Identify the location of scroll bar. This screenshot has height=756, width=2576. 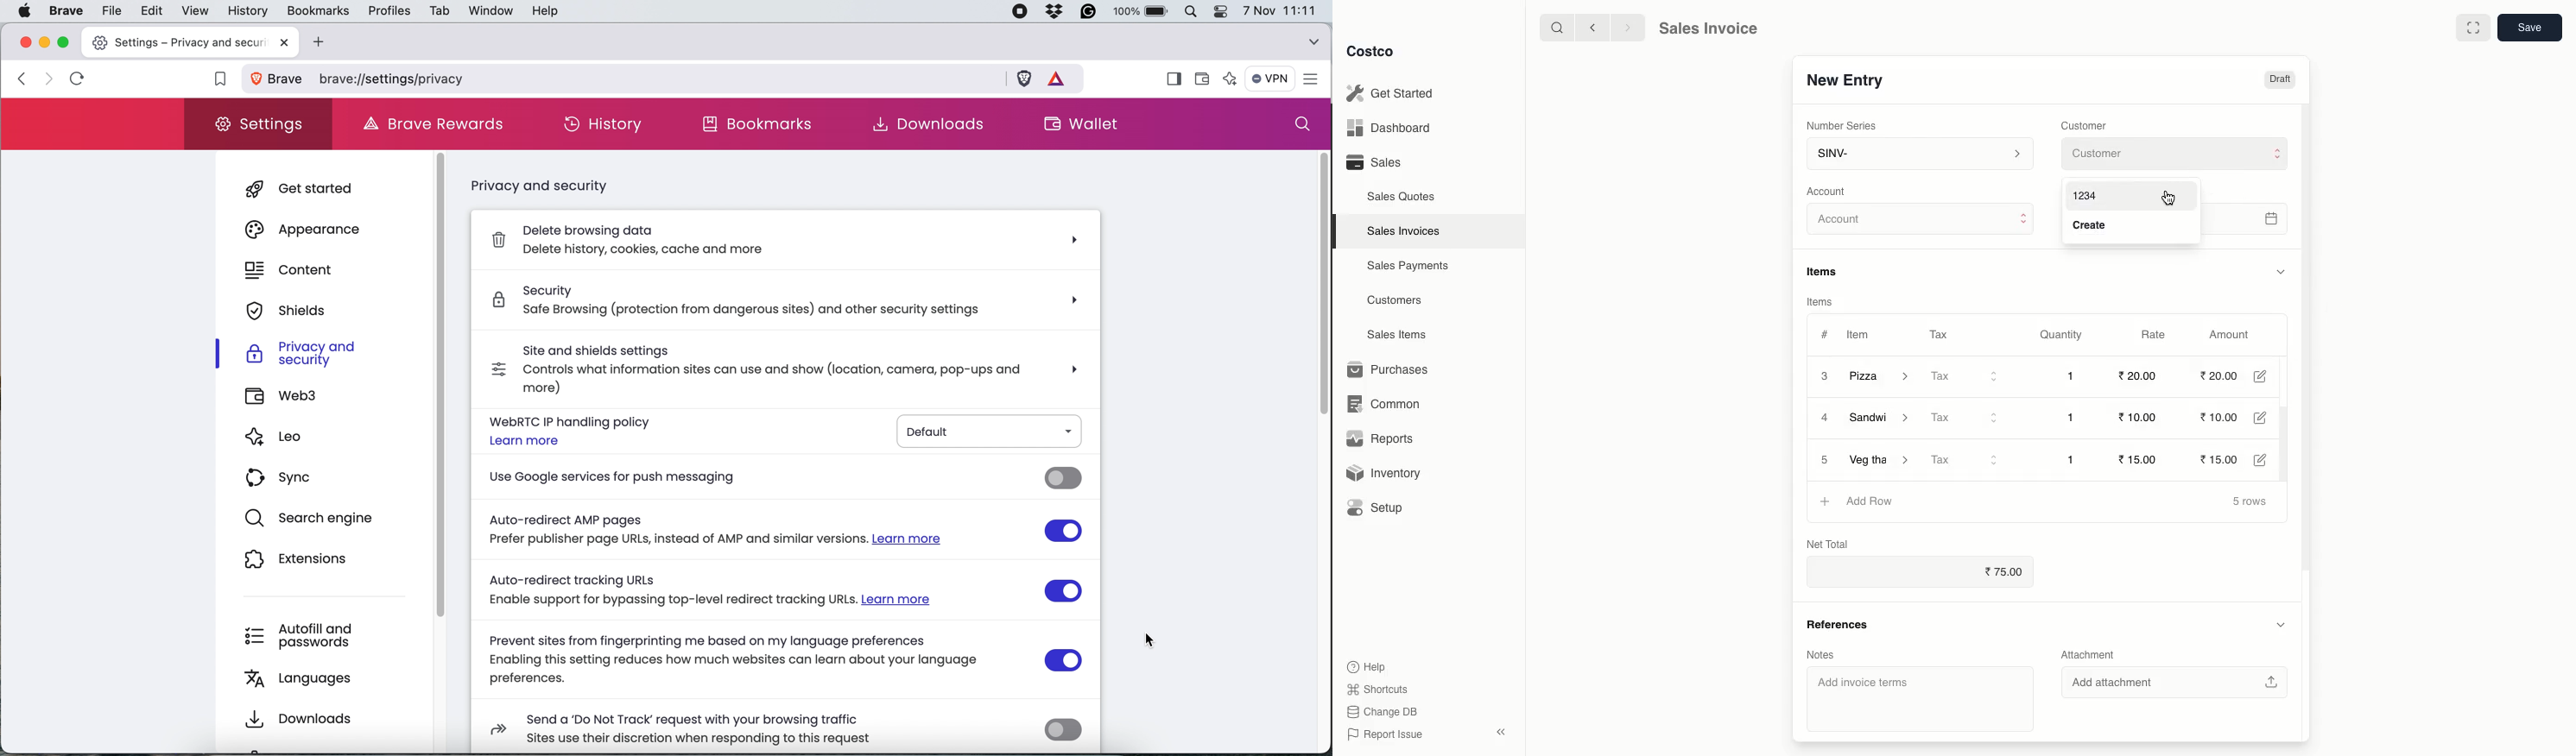
(448, 386).